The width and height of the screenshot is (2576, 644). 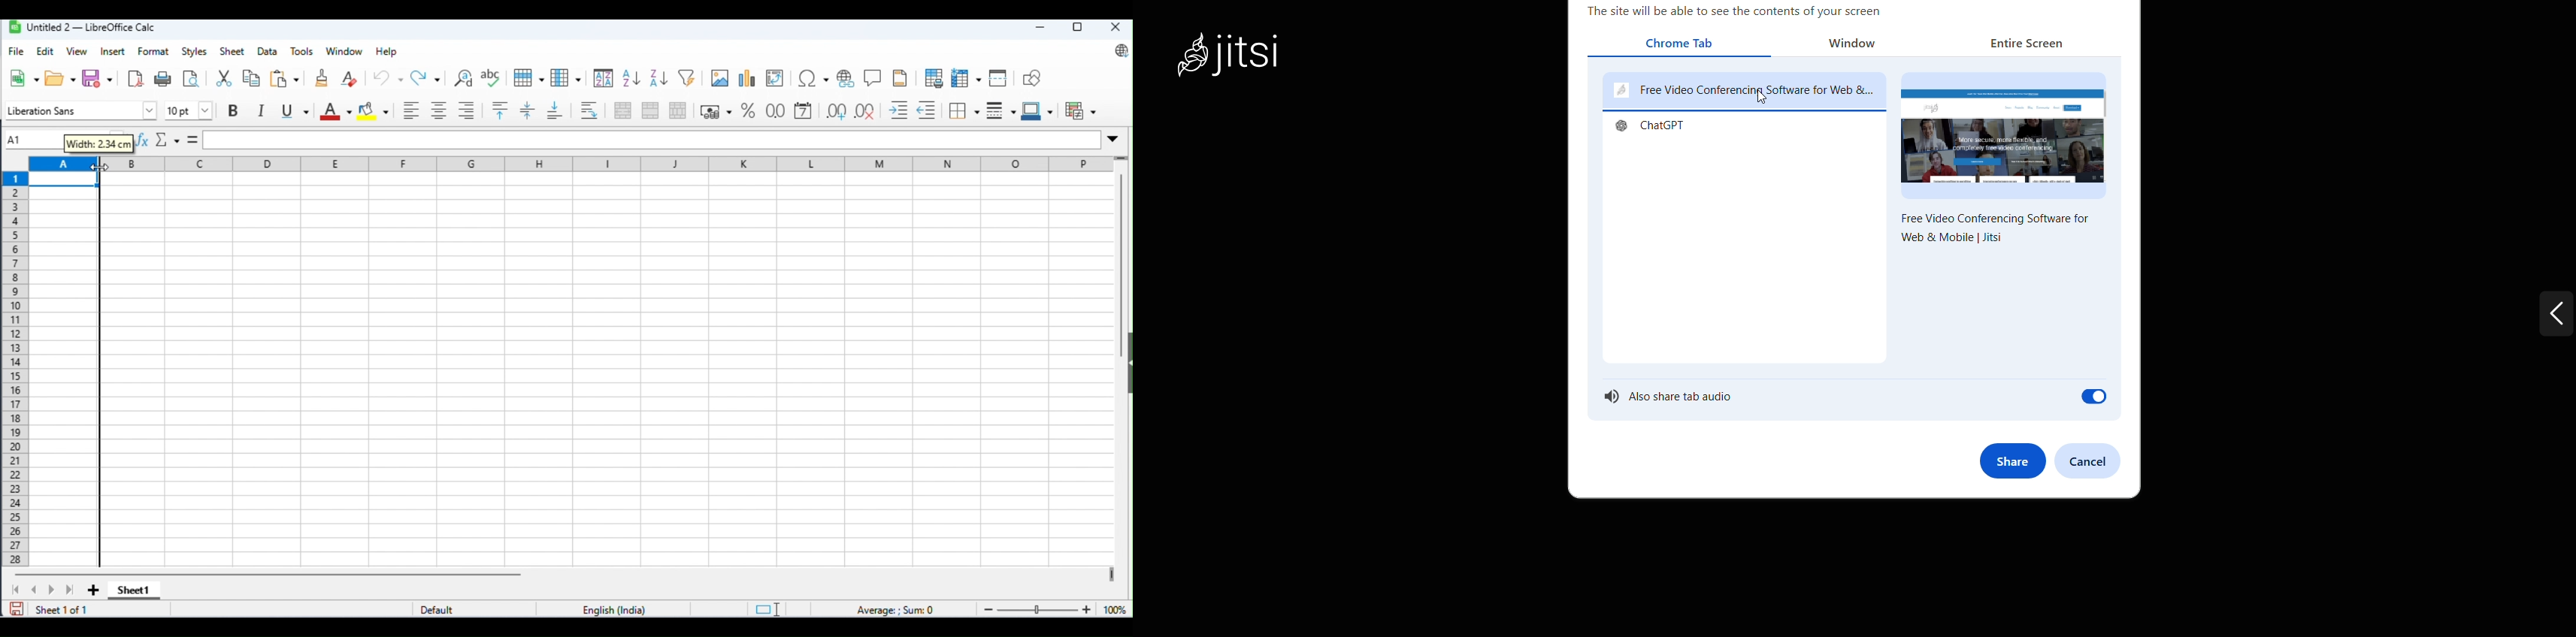 I want to click on open, so click(x=61, y=77).